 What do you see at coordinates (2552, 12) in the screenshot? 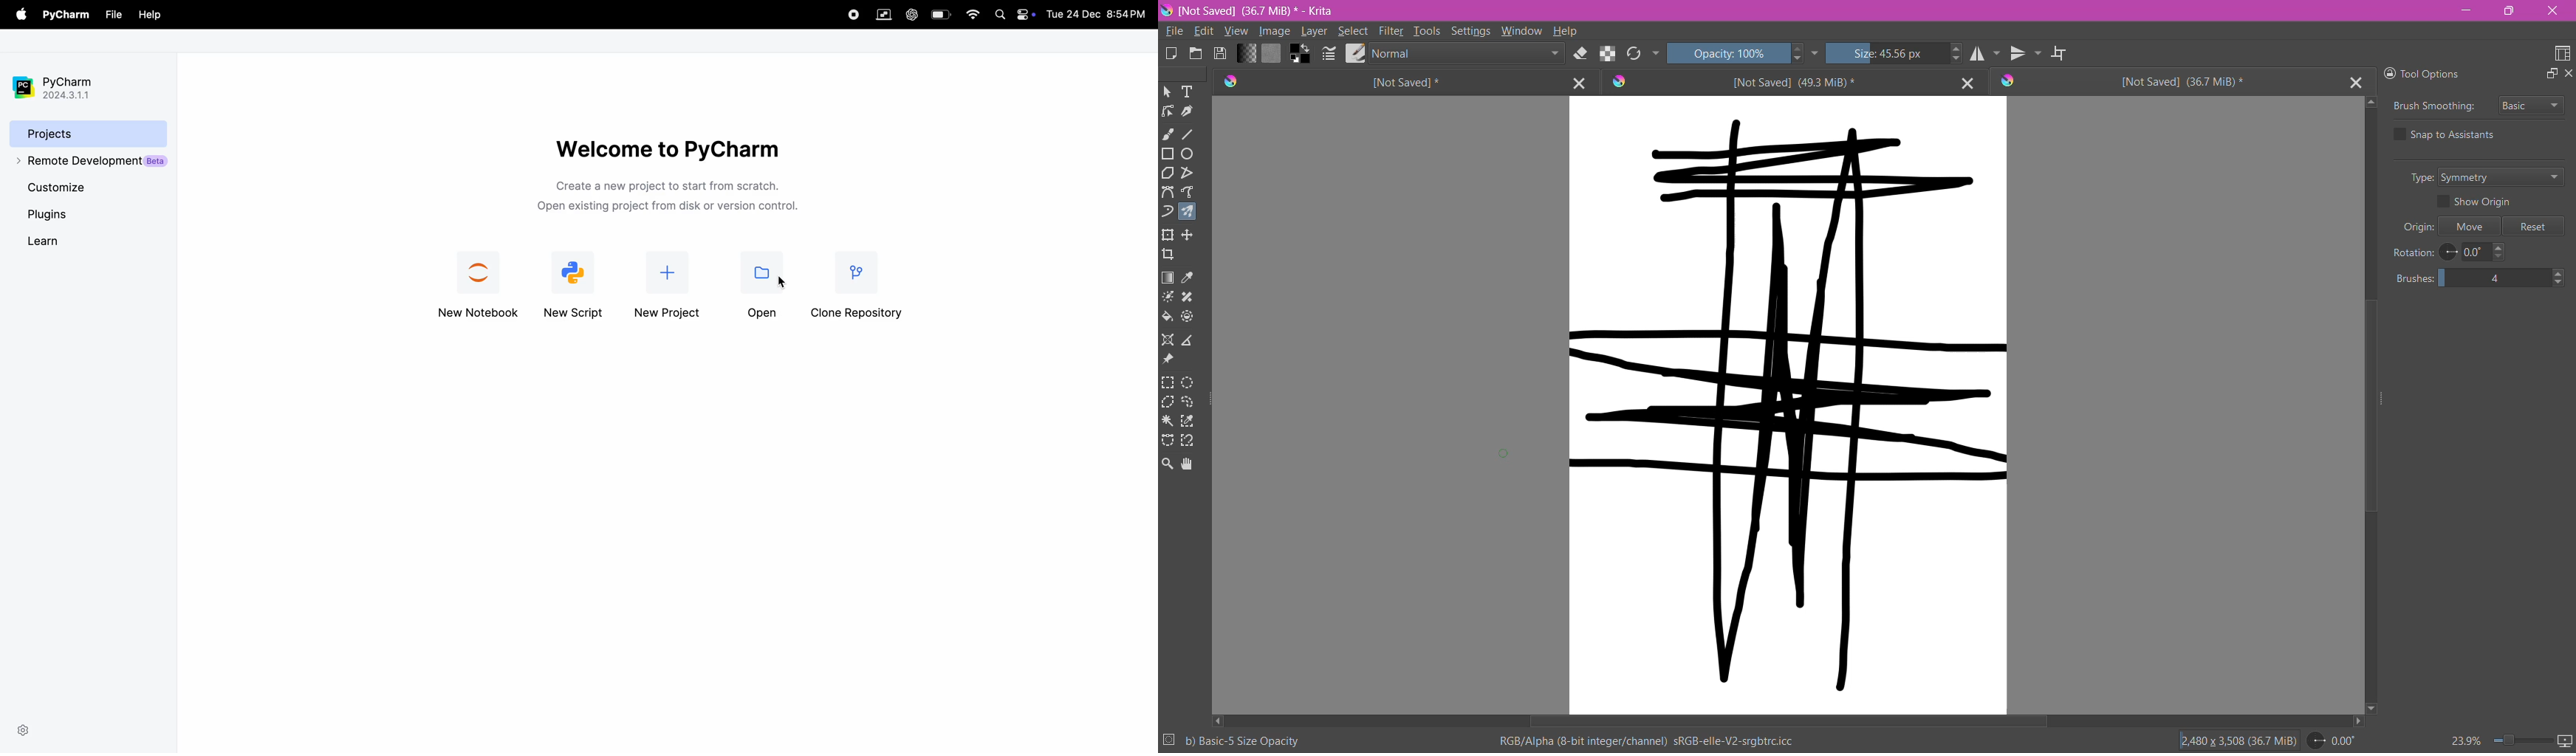
I see `Close` at bounding box center [2552, 12].